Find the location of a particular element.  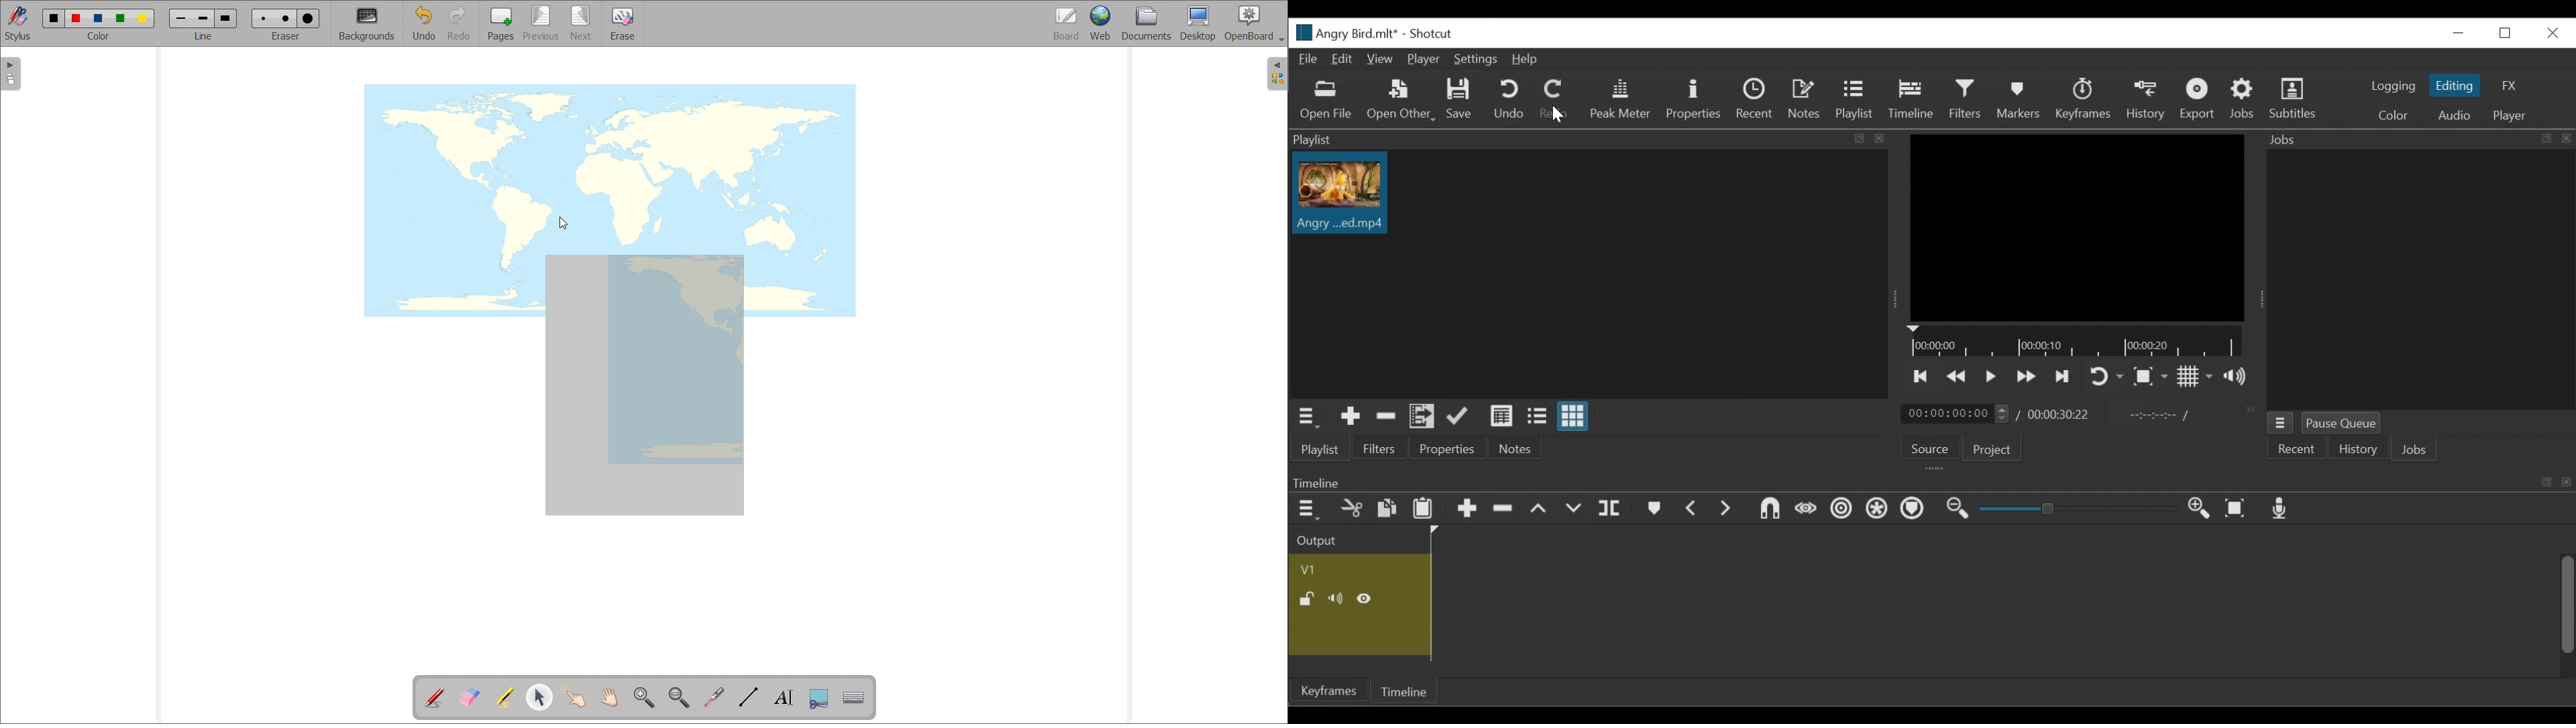

erase annotations is located at coordinates (469, 697).